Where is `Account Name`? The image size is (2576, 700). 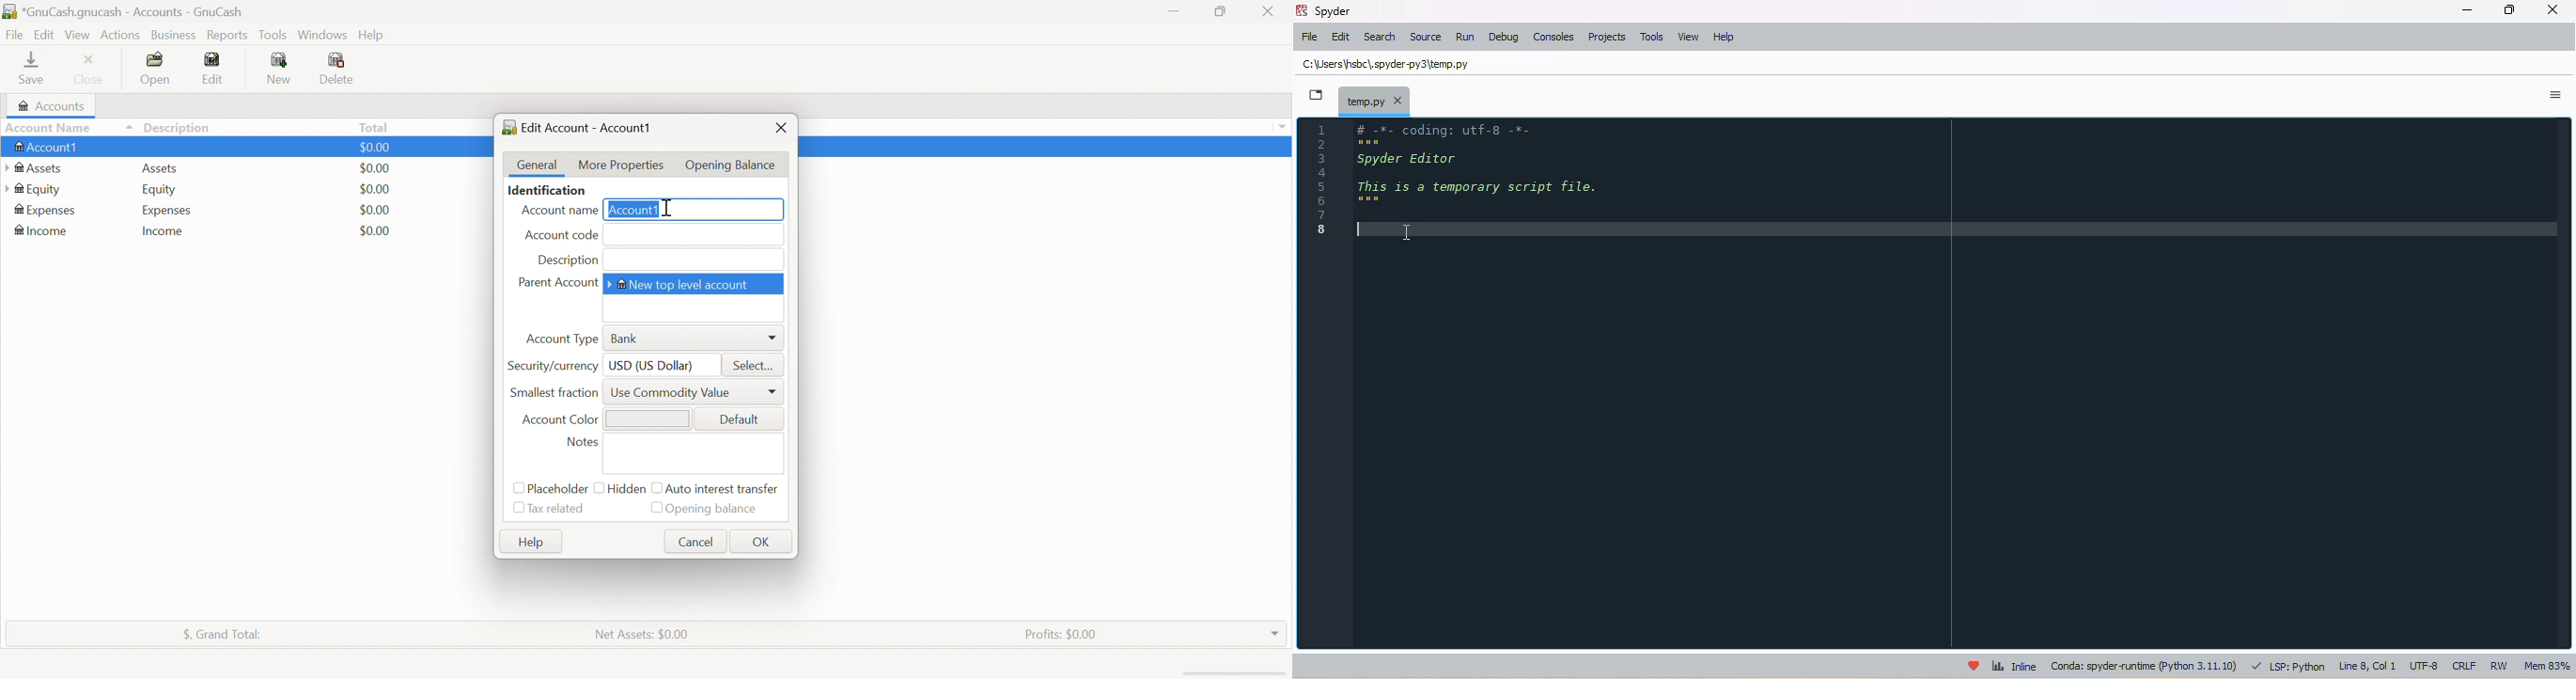
Account Name is located at coordinates (70, 129).